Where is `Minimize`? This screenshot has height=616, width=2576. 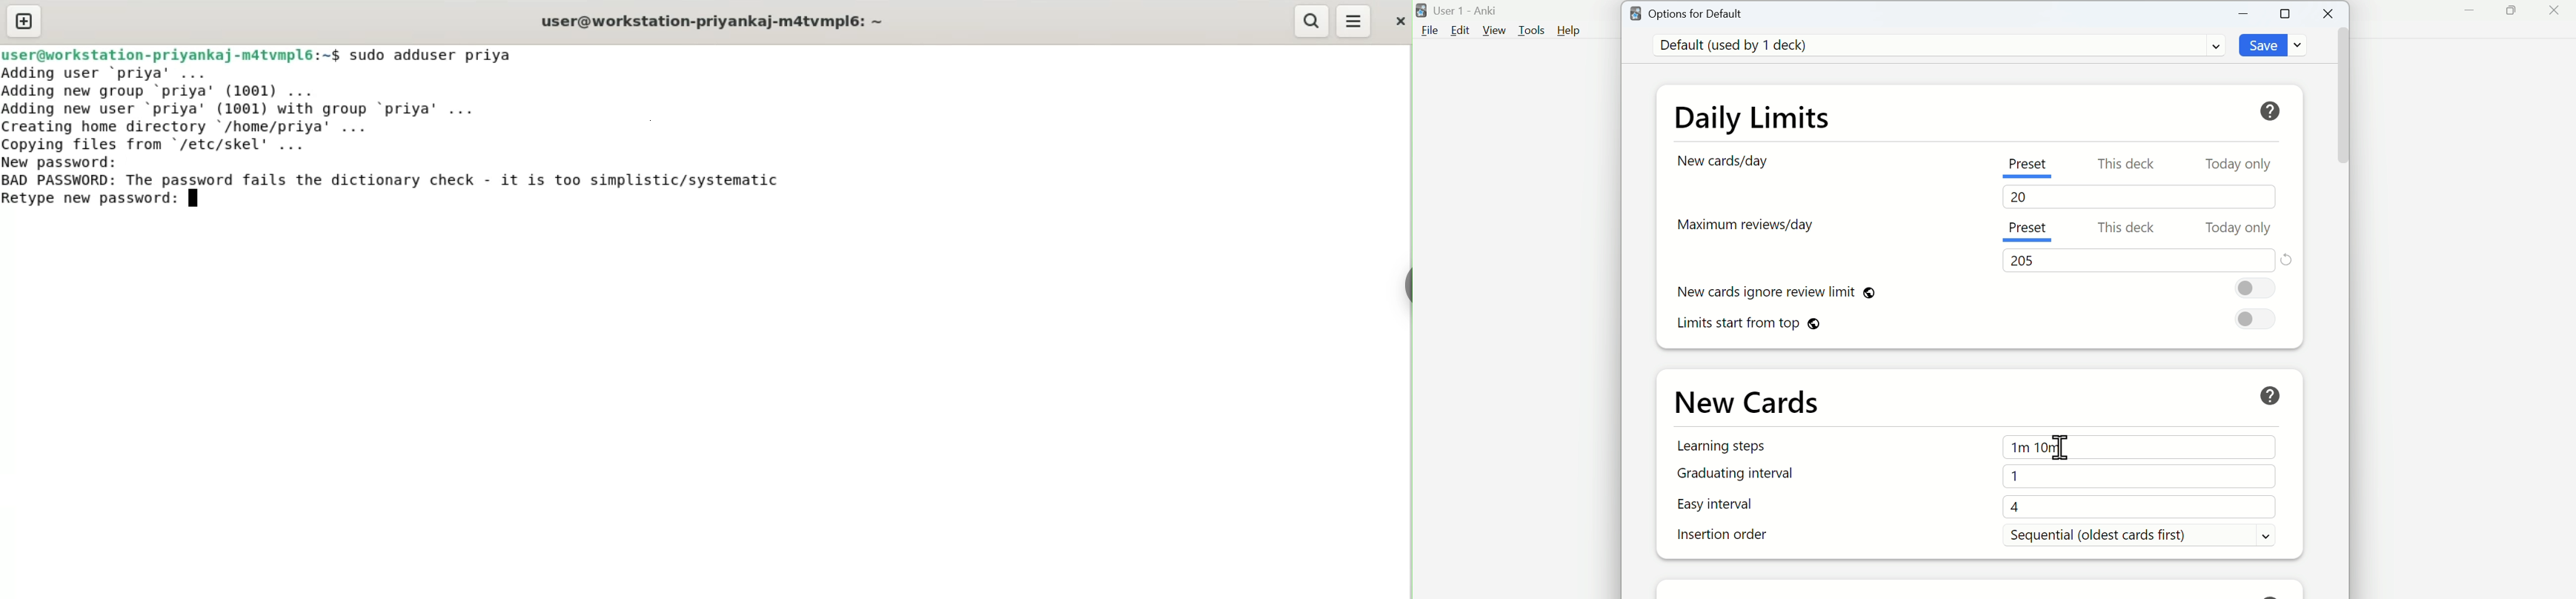
Minimize is located at coordinates (2246, 13).